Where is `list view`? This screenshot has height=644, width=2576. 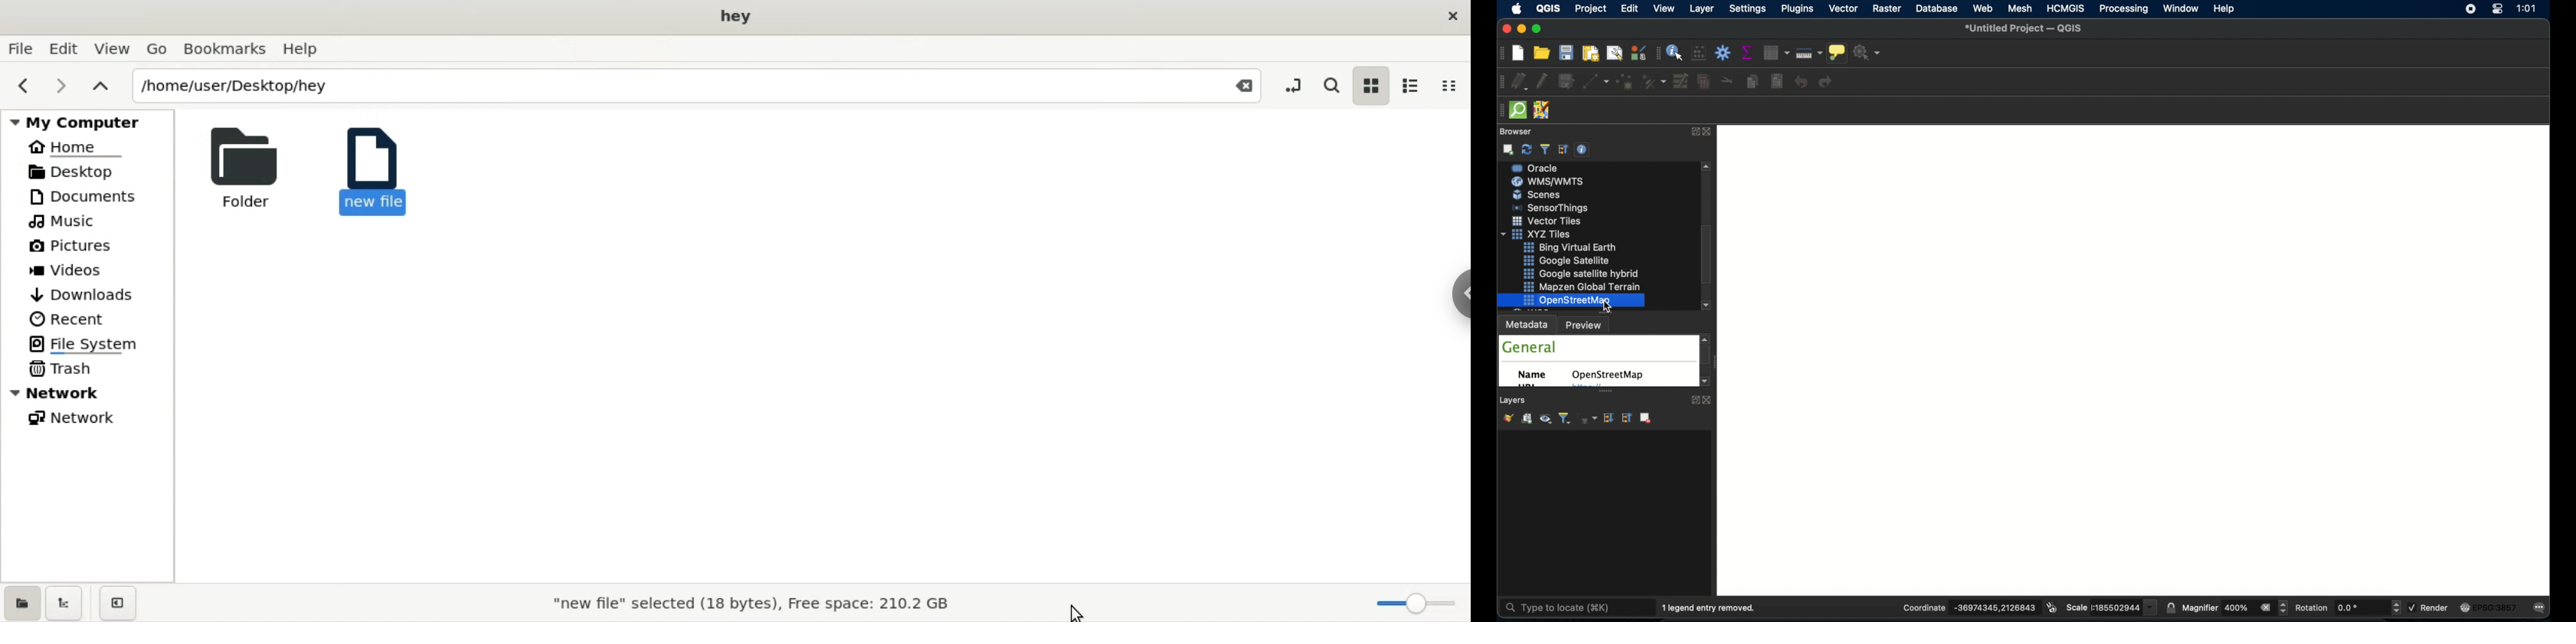
list view is located at coordinates (1411, 83).